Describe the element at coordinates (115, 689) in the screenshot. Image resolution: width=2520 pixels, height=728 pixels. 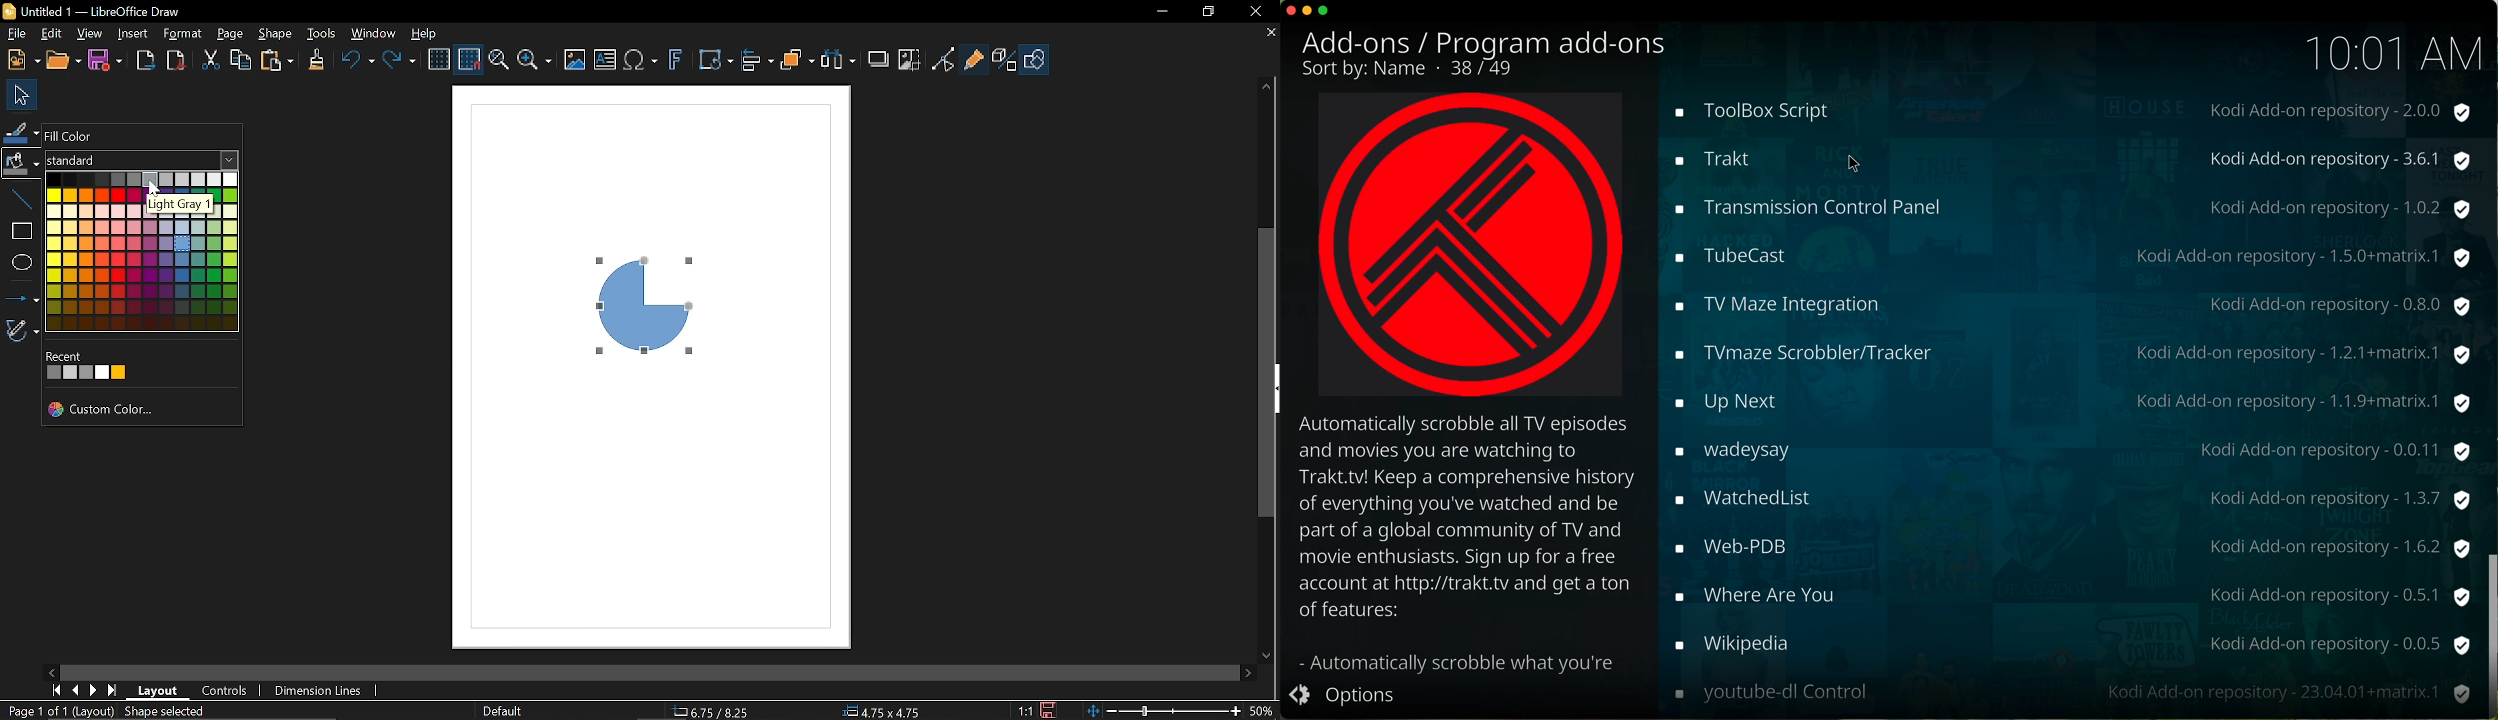
I see `Last page` at that location.